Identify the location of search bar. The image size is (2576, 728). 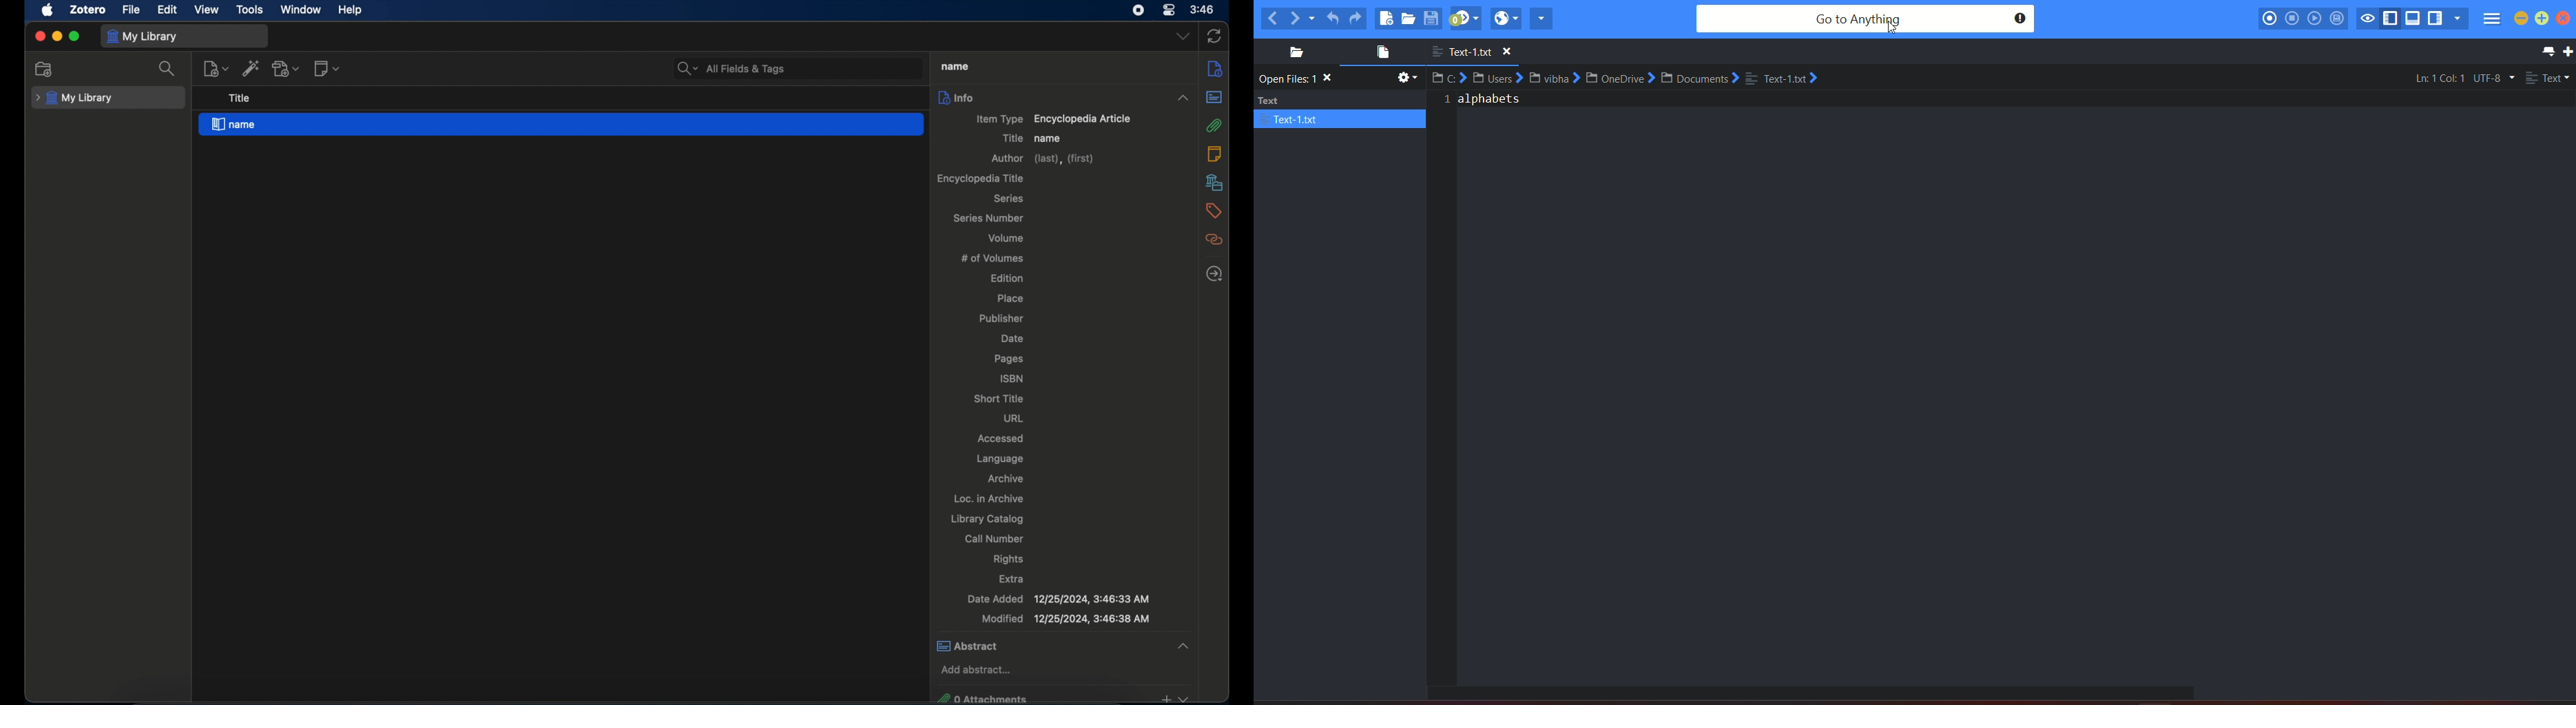
(1865, 19).